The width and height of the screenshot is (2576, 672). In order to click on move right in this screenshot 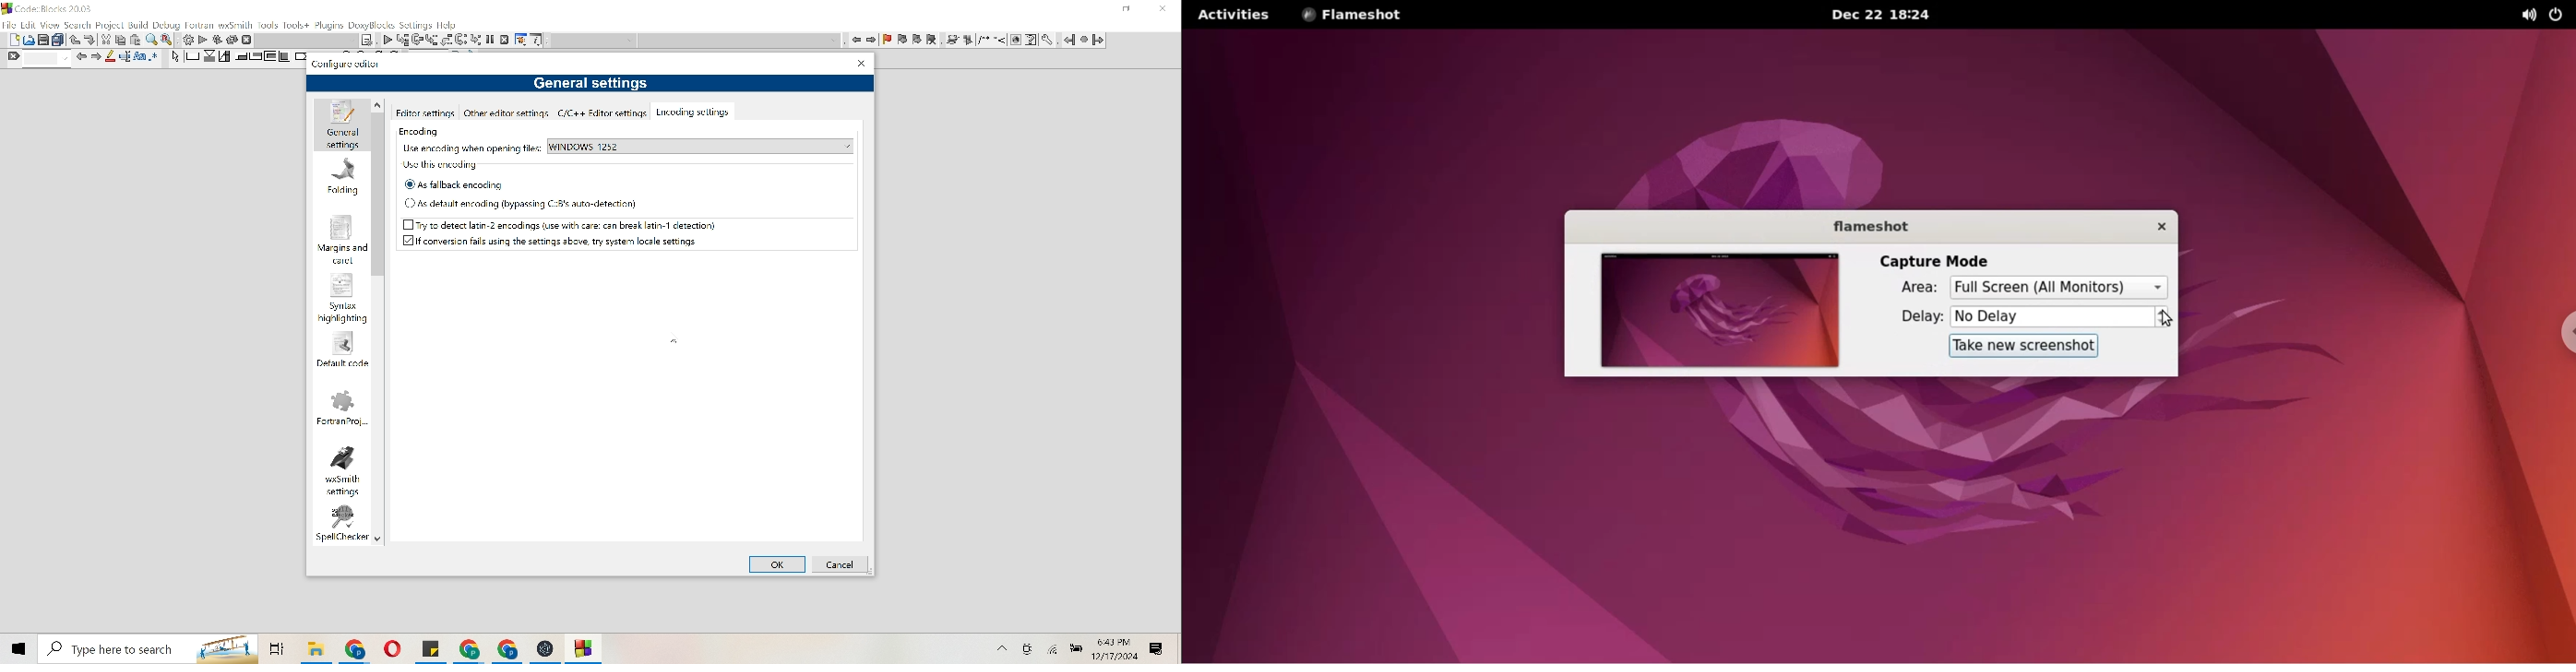, I will do `click(872, 40)`.